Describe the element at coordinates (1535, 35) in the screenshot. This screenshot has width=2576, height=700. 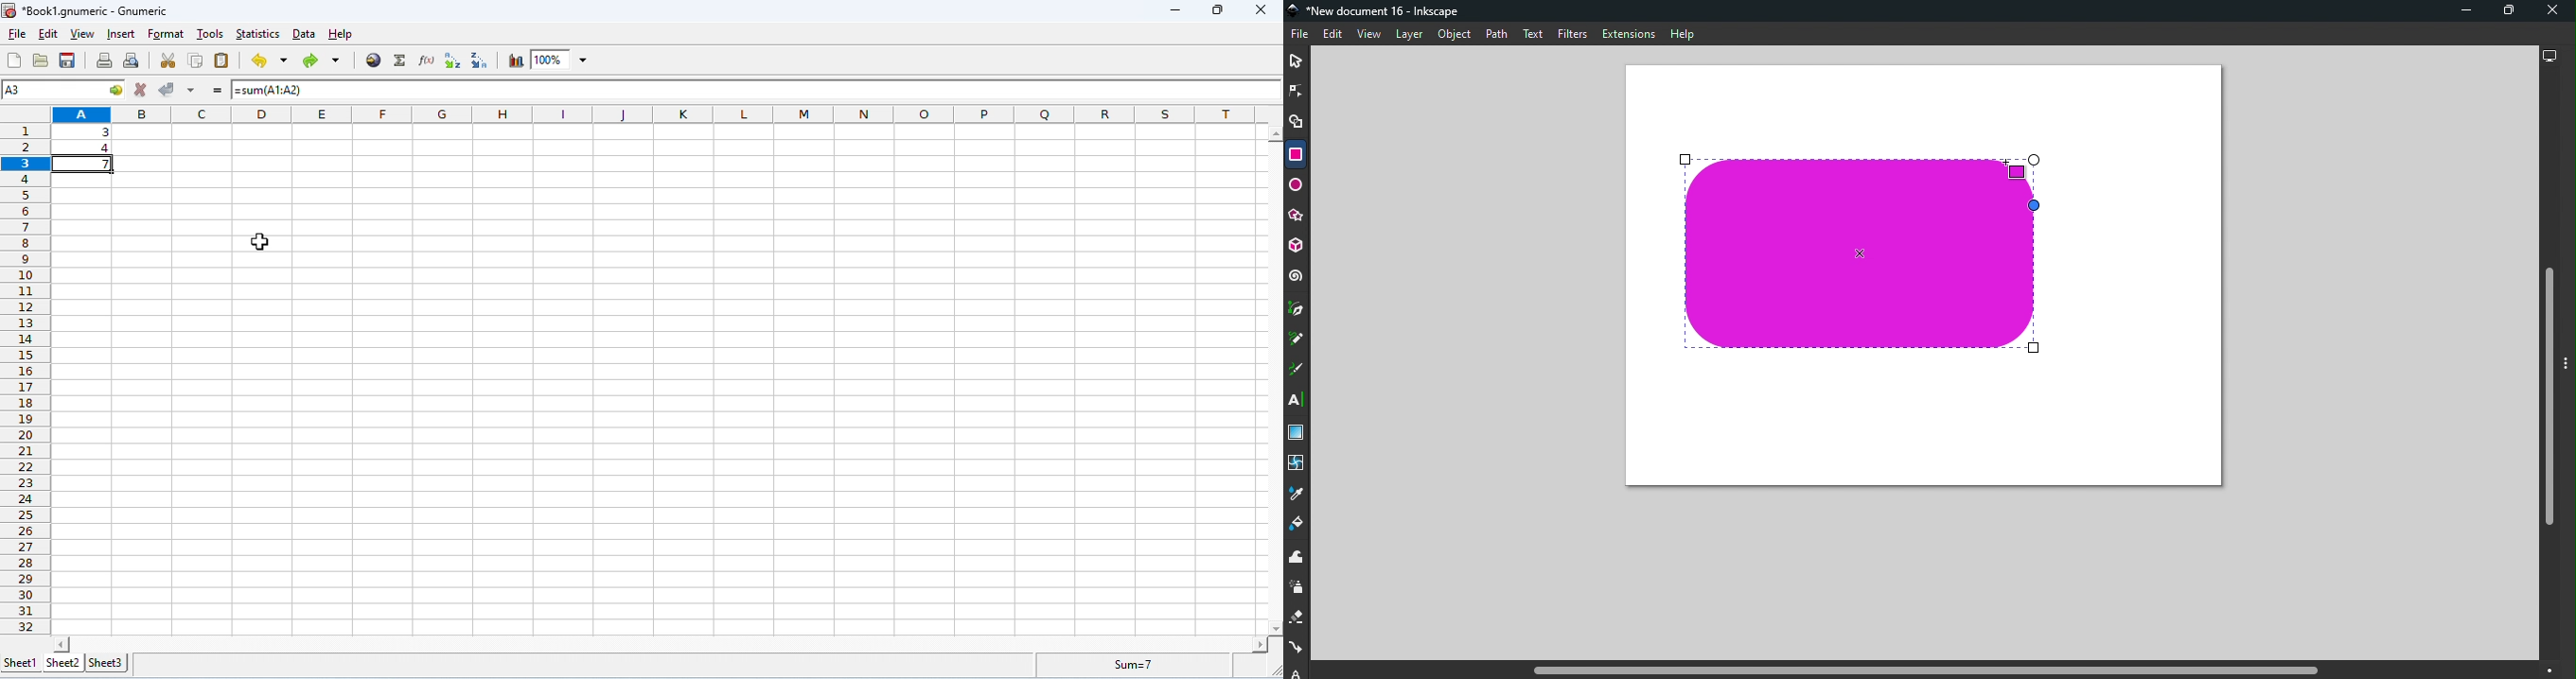
I see `Text` at that location.